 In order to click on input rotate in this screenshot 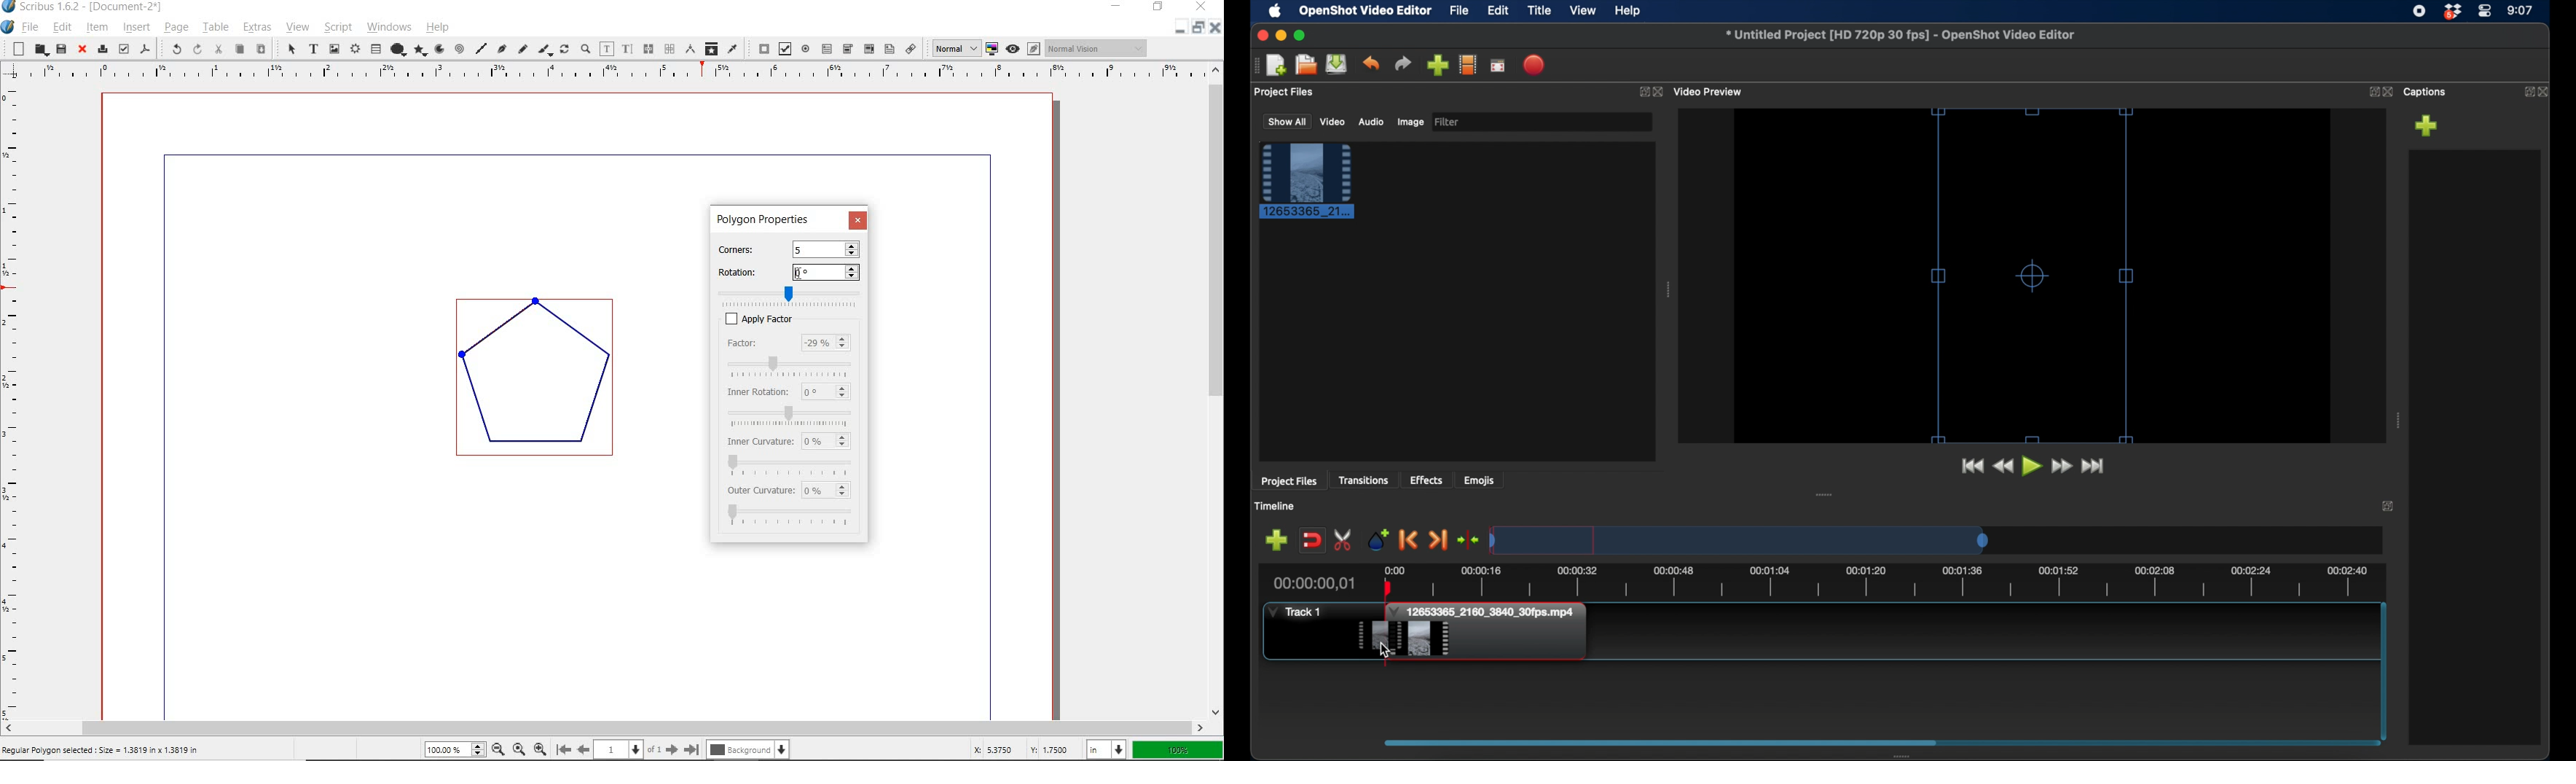, I will do `click(828, 273)`.